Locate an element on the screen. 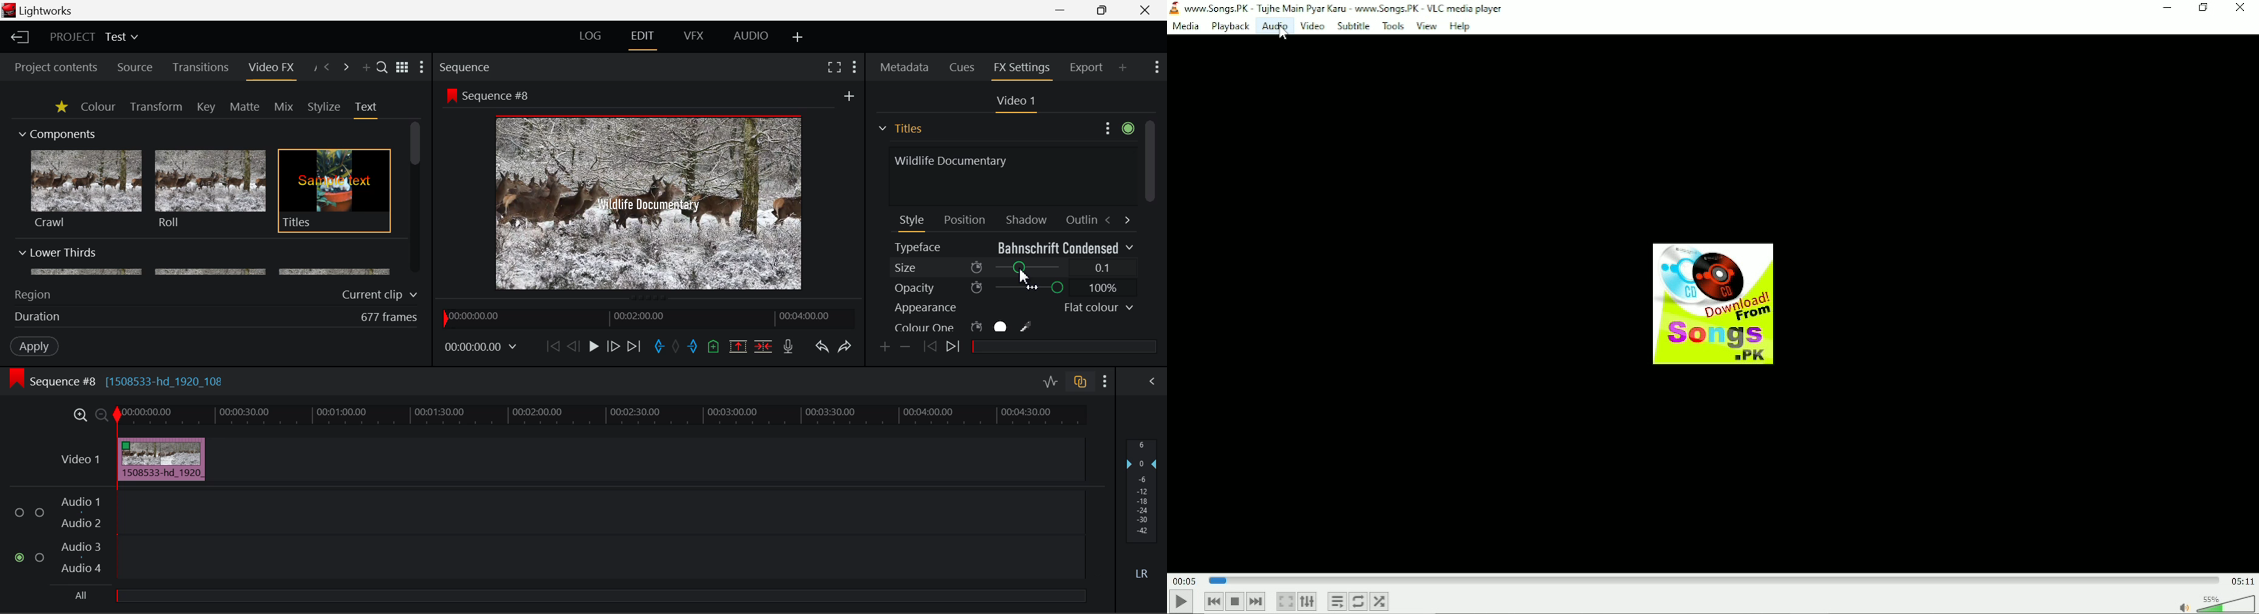  icon is located at coordinates (450, 95).